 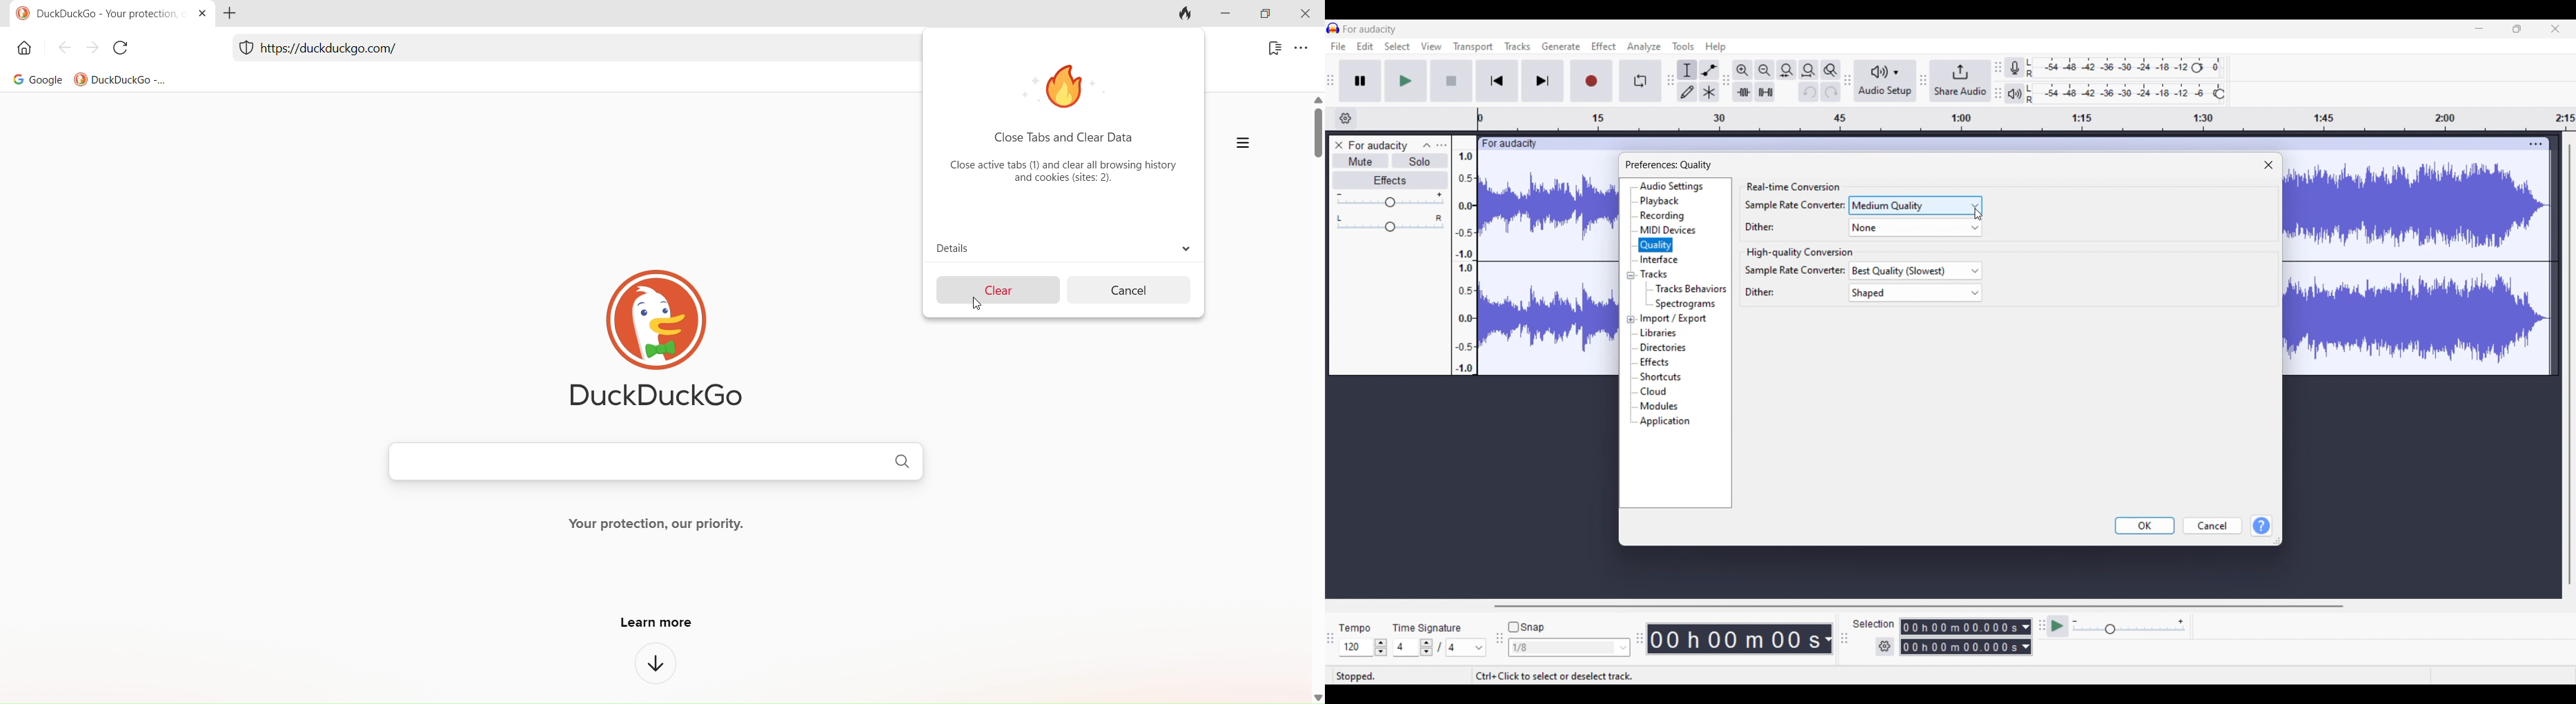 I want to click on DuckDuckGoo - Your protection, so click(x=91, y=14).